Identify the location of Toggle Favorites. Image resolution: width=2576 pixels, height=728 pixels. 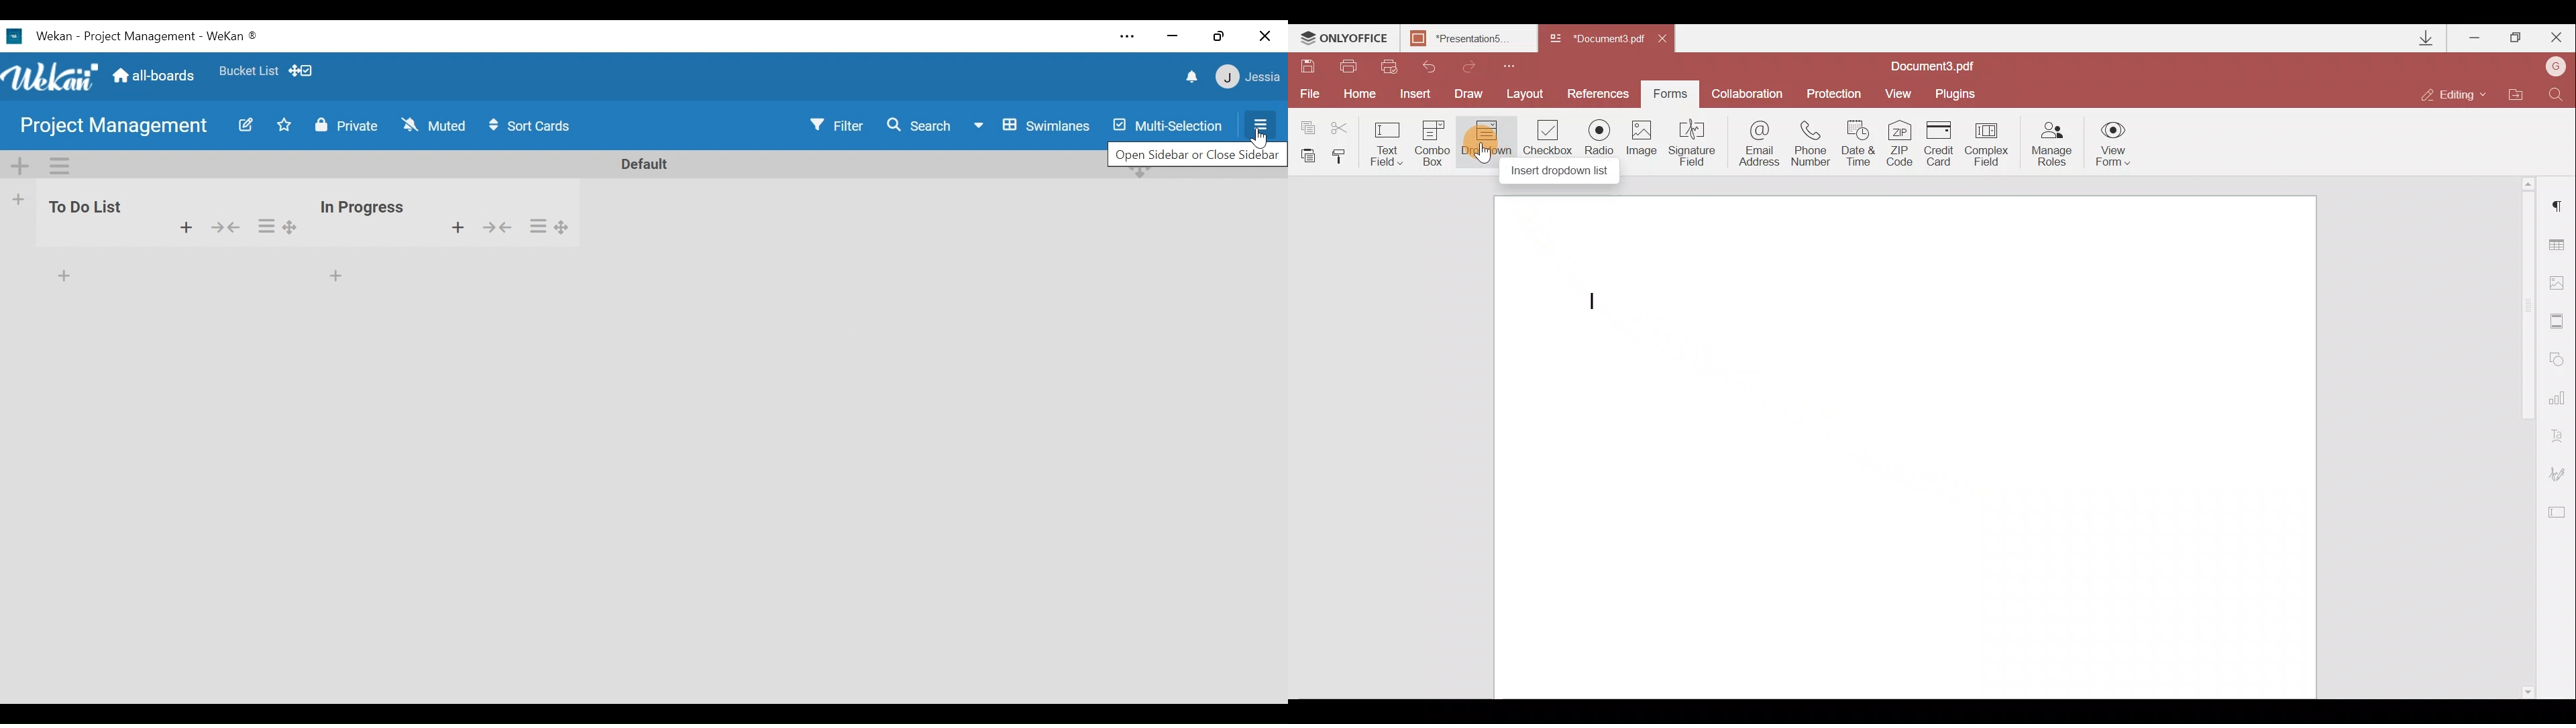
(284, 125).